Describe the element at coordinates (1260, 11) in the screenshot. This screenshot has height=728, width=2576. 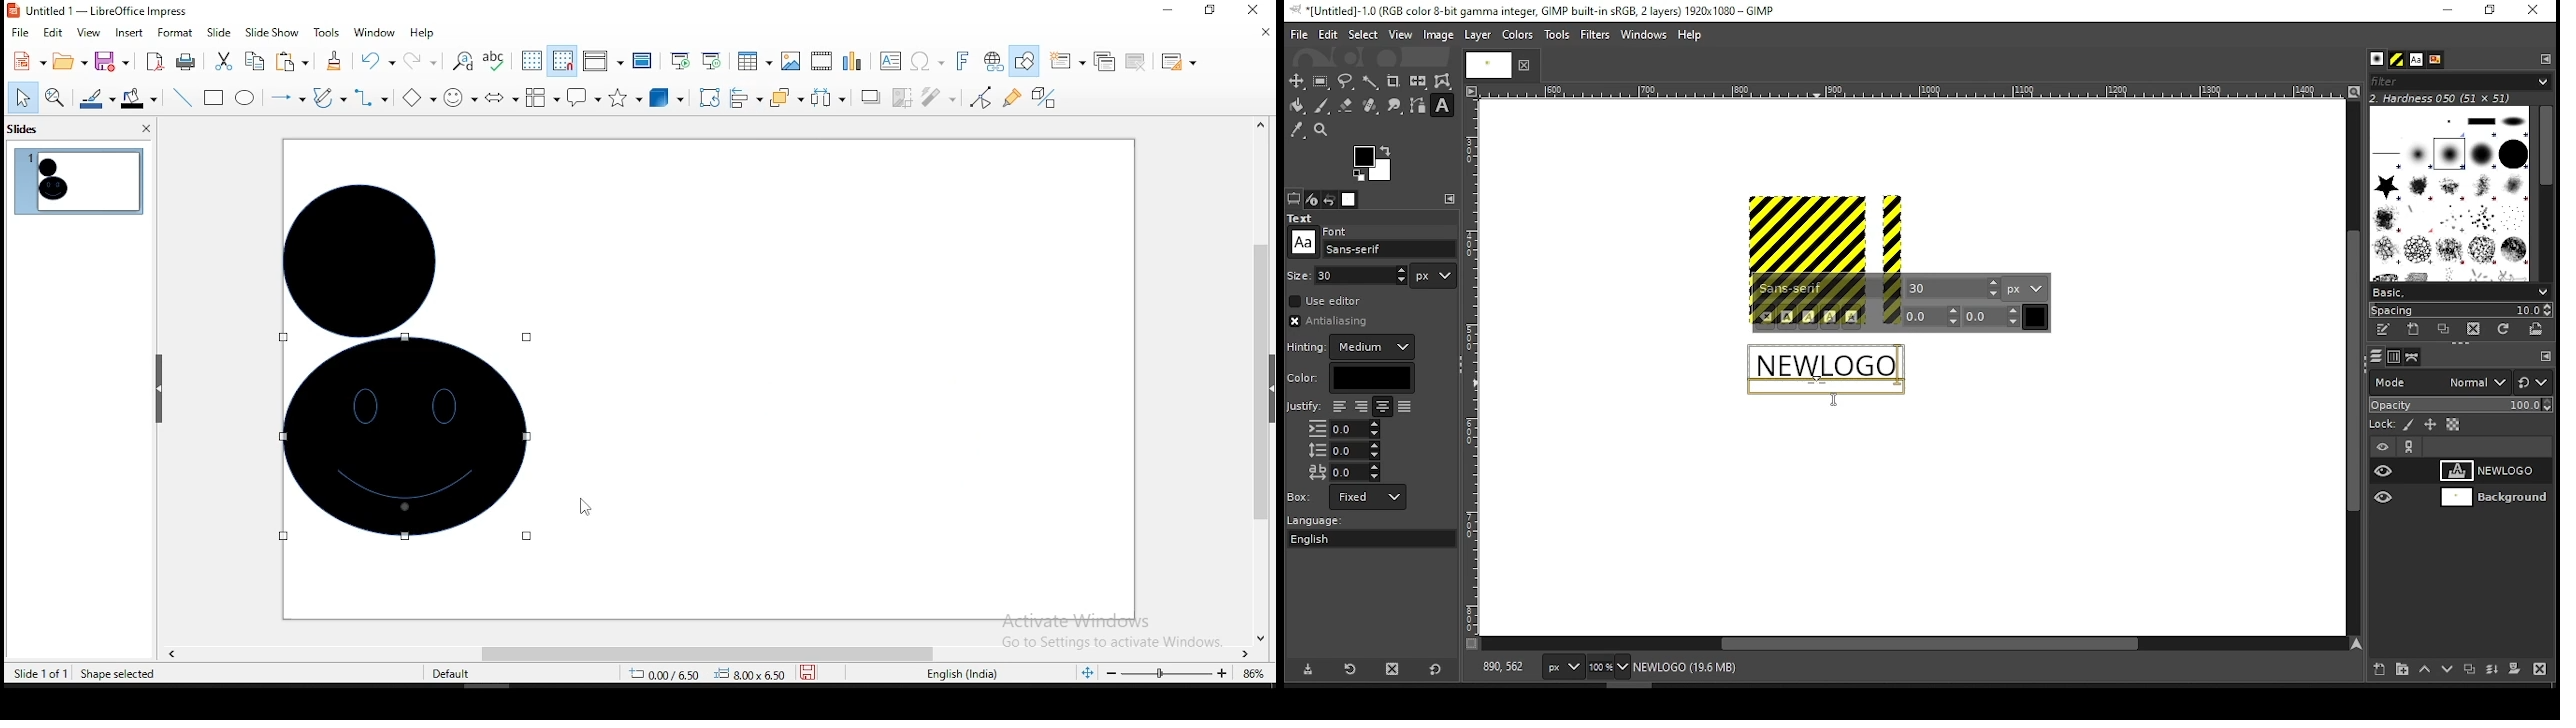
I see `close window` at that location.